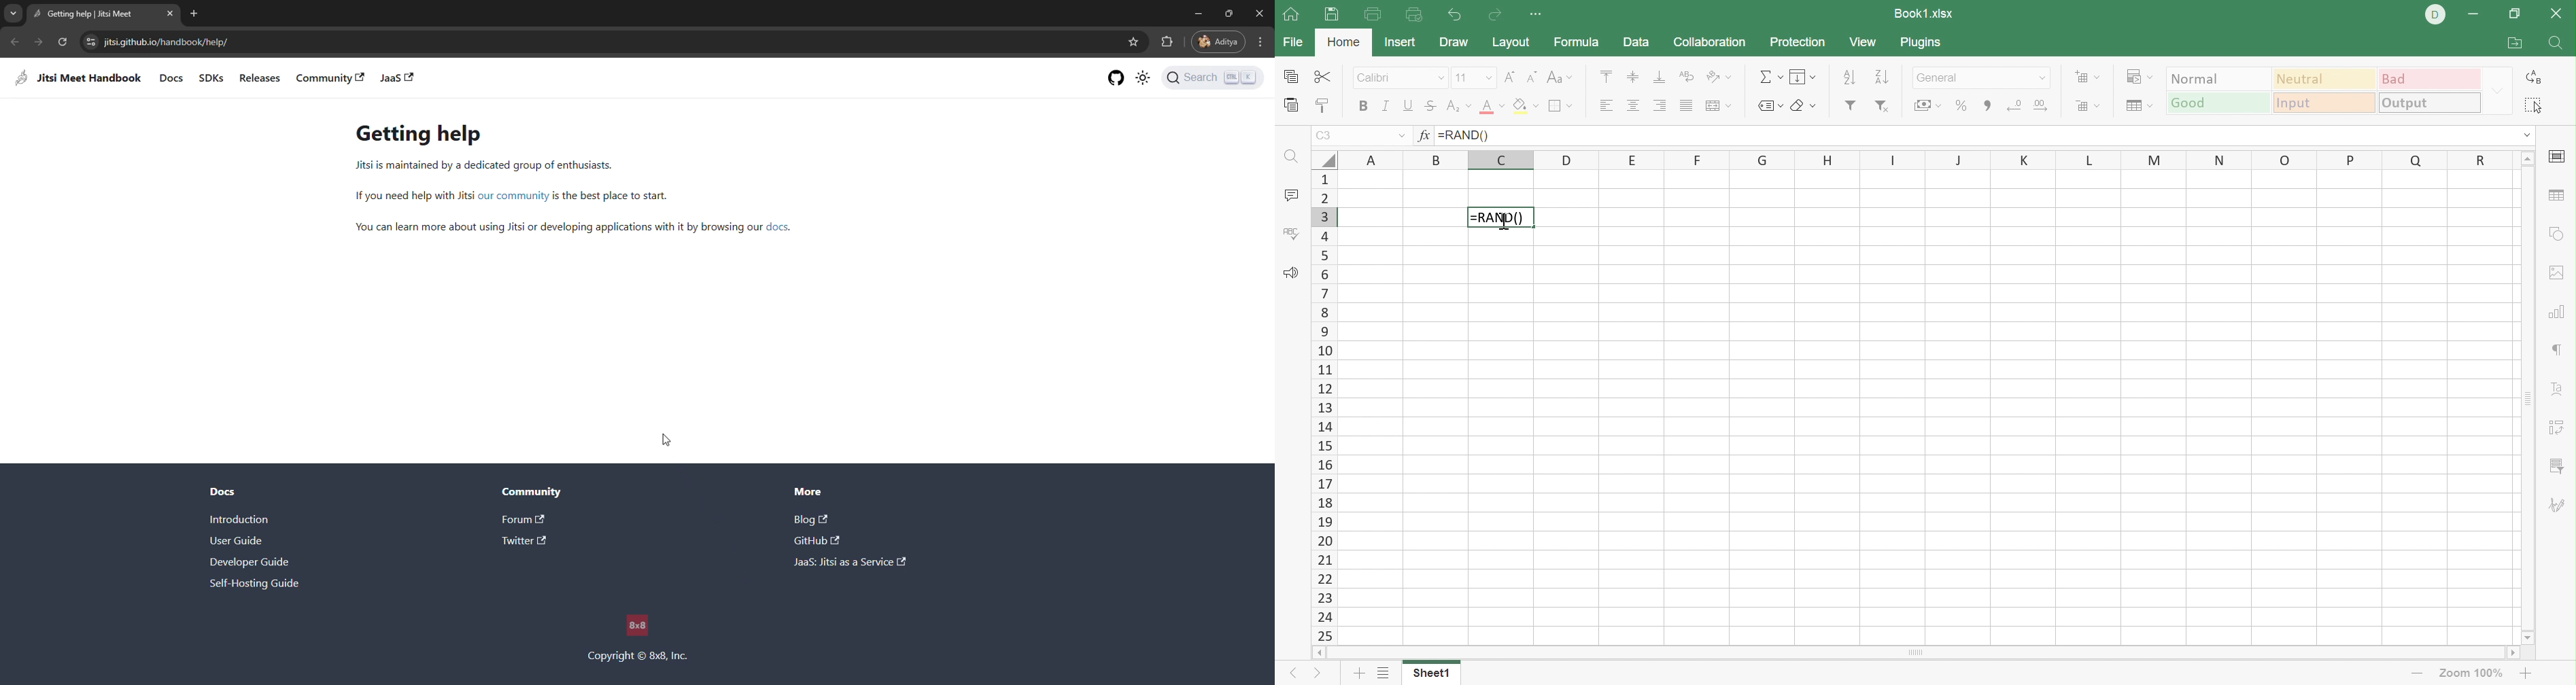 This screenshot has height=700, width=2576. What do you see at coordinates (1475, 78) in the screenshot?
I see `Font size` at bounding box center [1475, 78].